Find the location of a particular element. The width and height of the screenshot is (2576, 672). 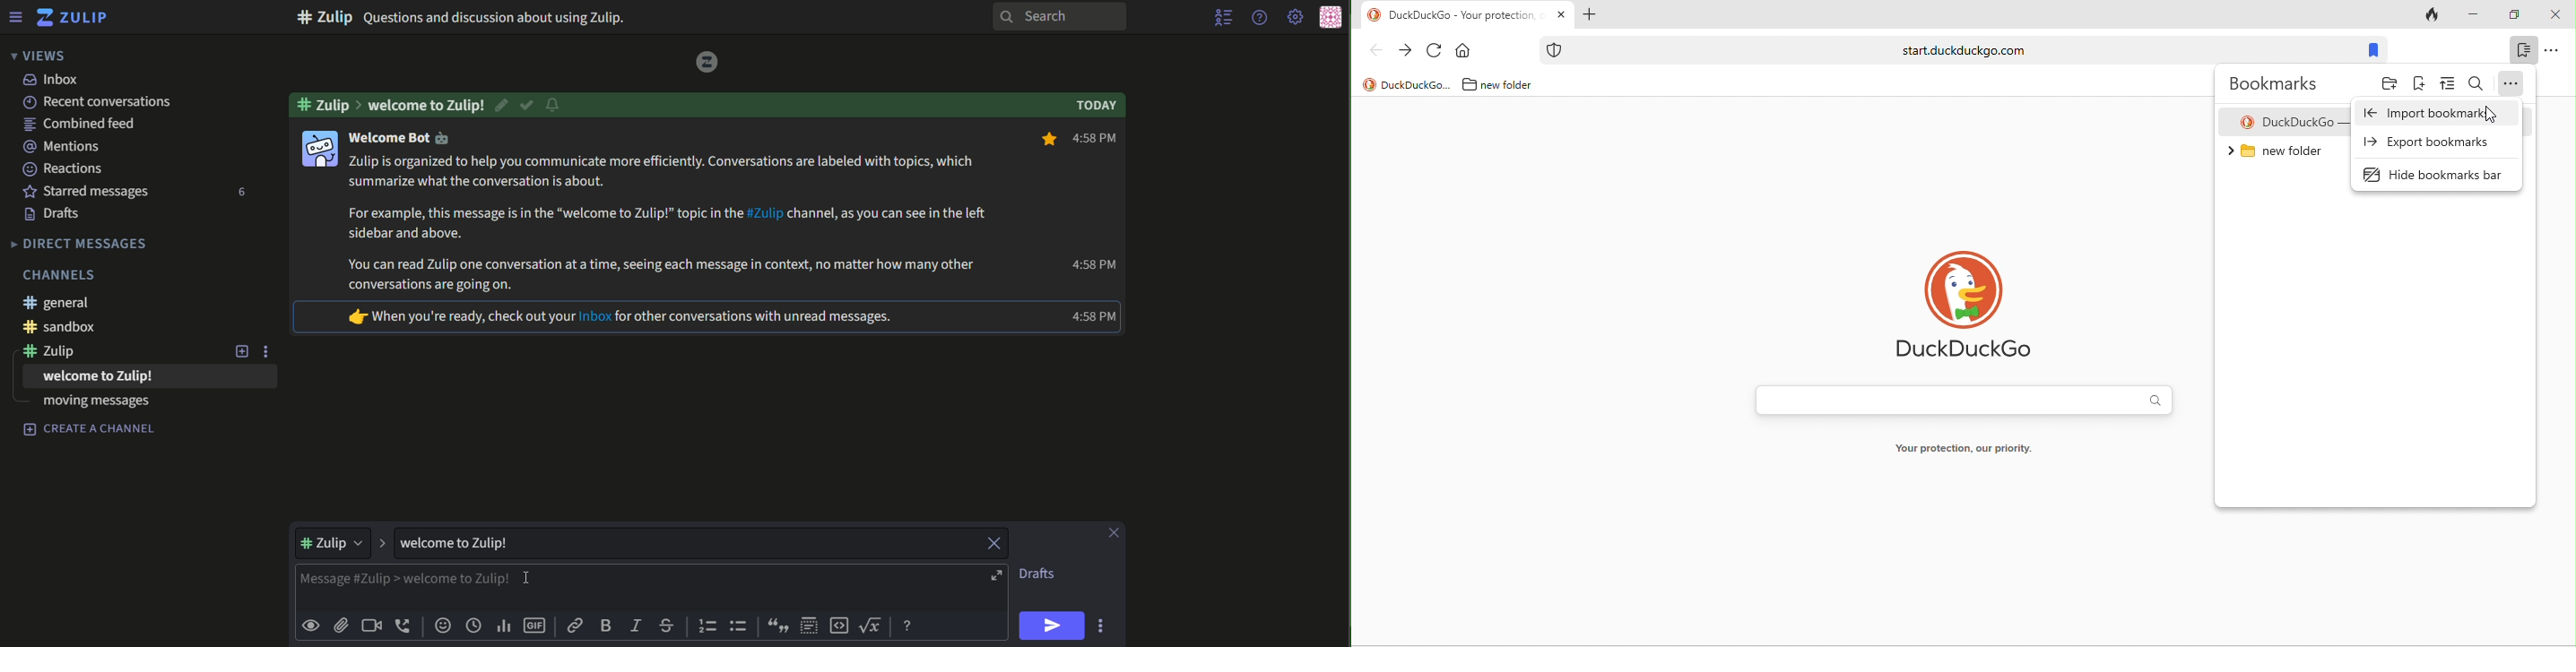

personal menu is located at coordinates (1330, 18).